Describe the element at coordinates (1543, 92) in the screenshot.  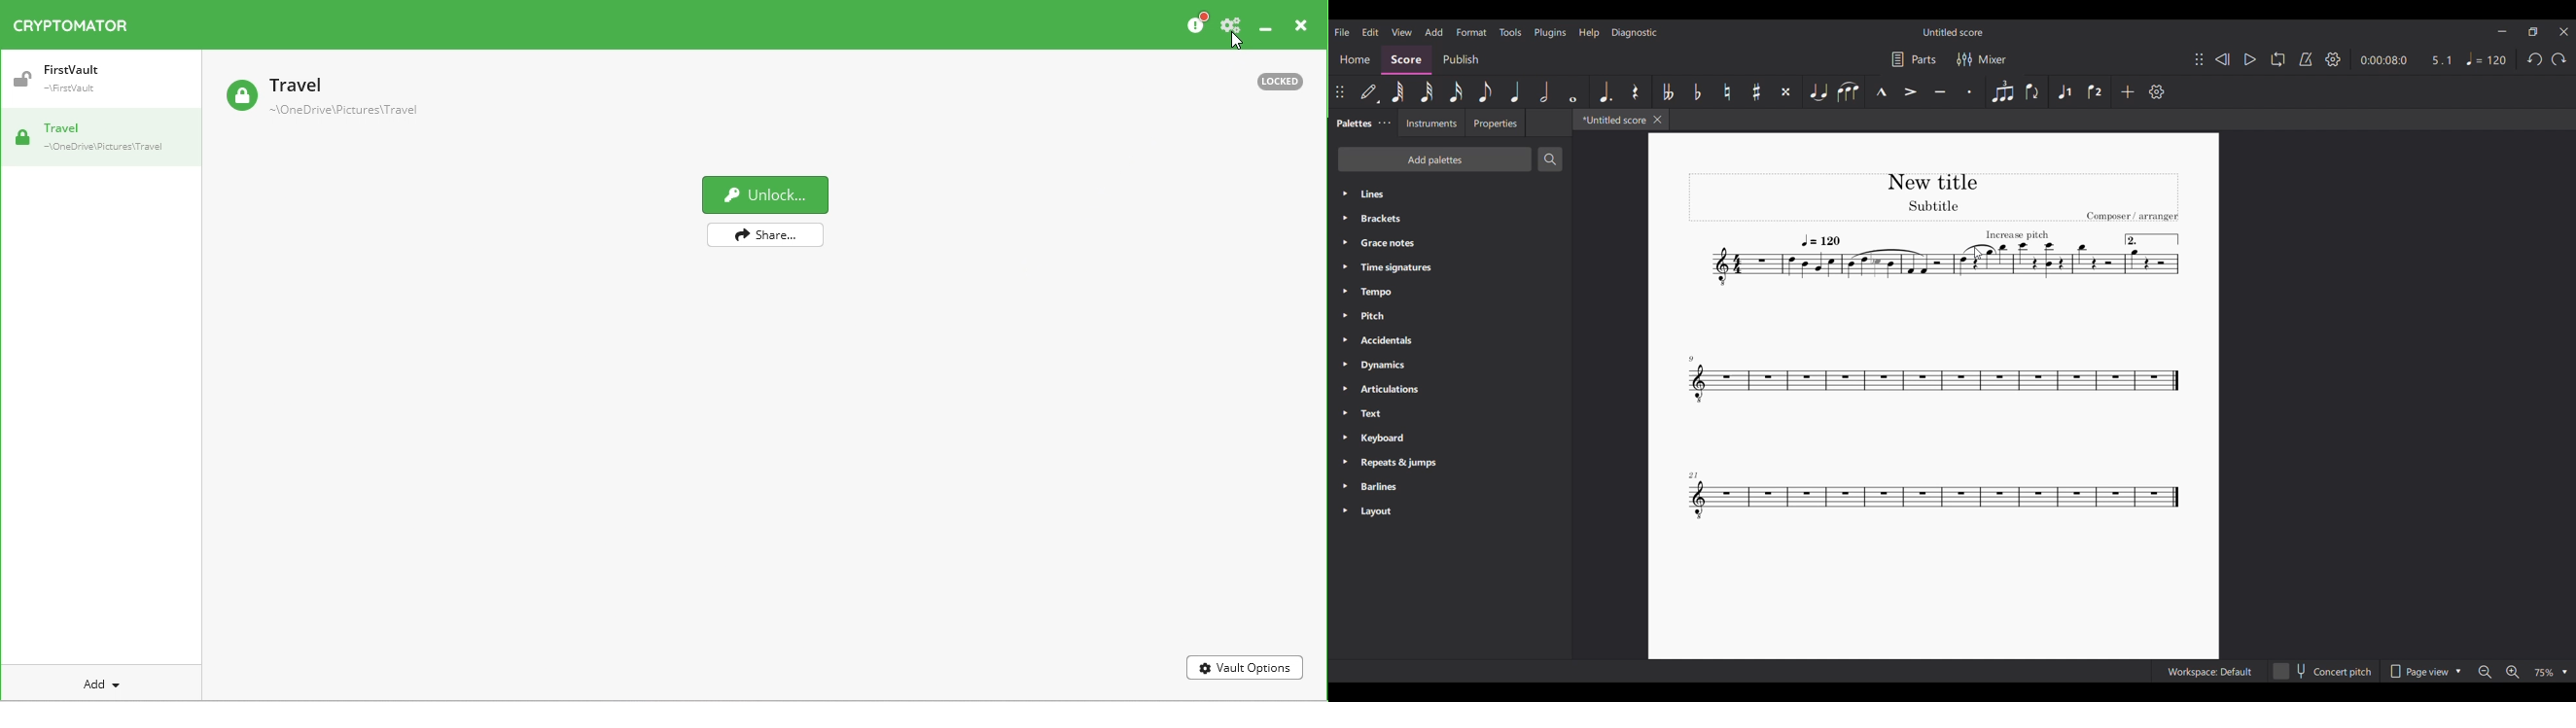
I see `Half note` at that location.